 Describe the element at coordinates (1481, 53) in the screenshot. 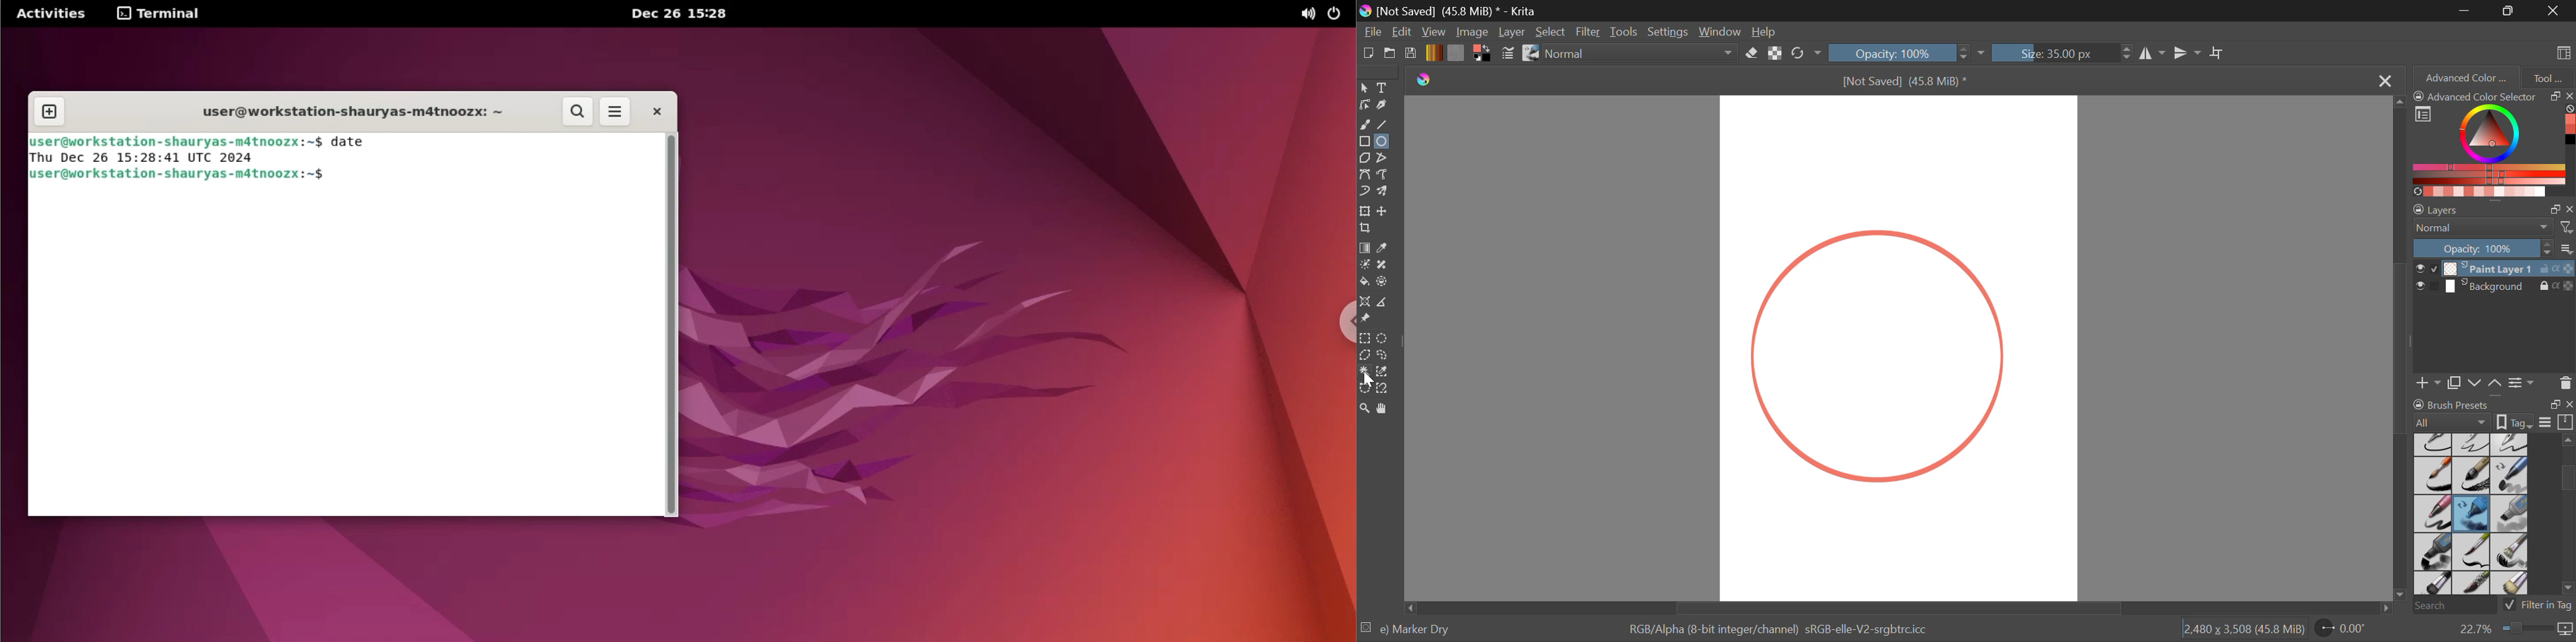

I see `Colors in Use` at that location.